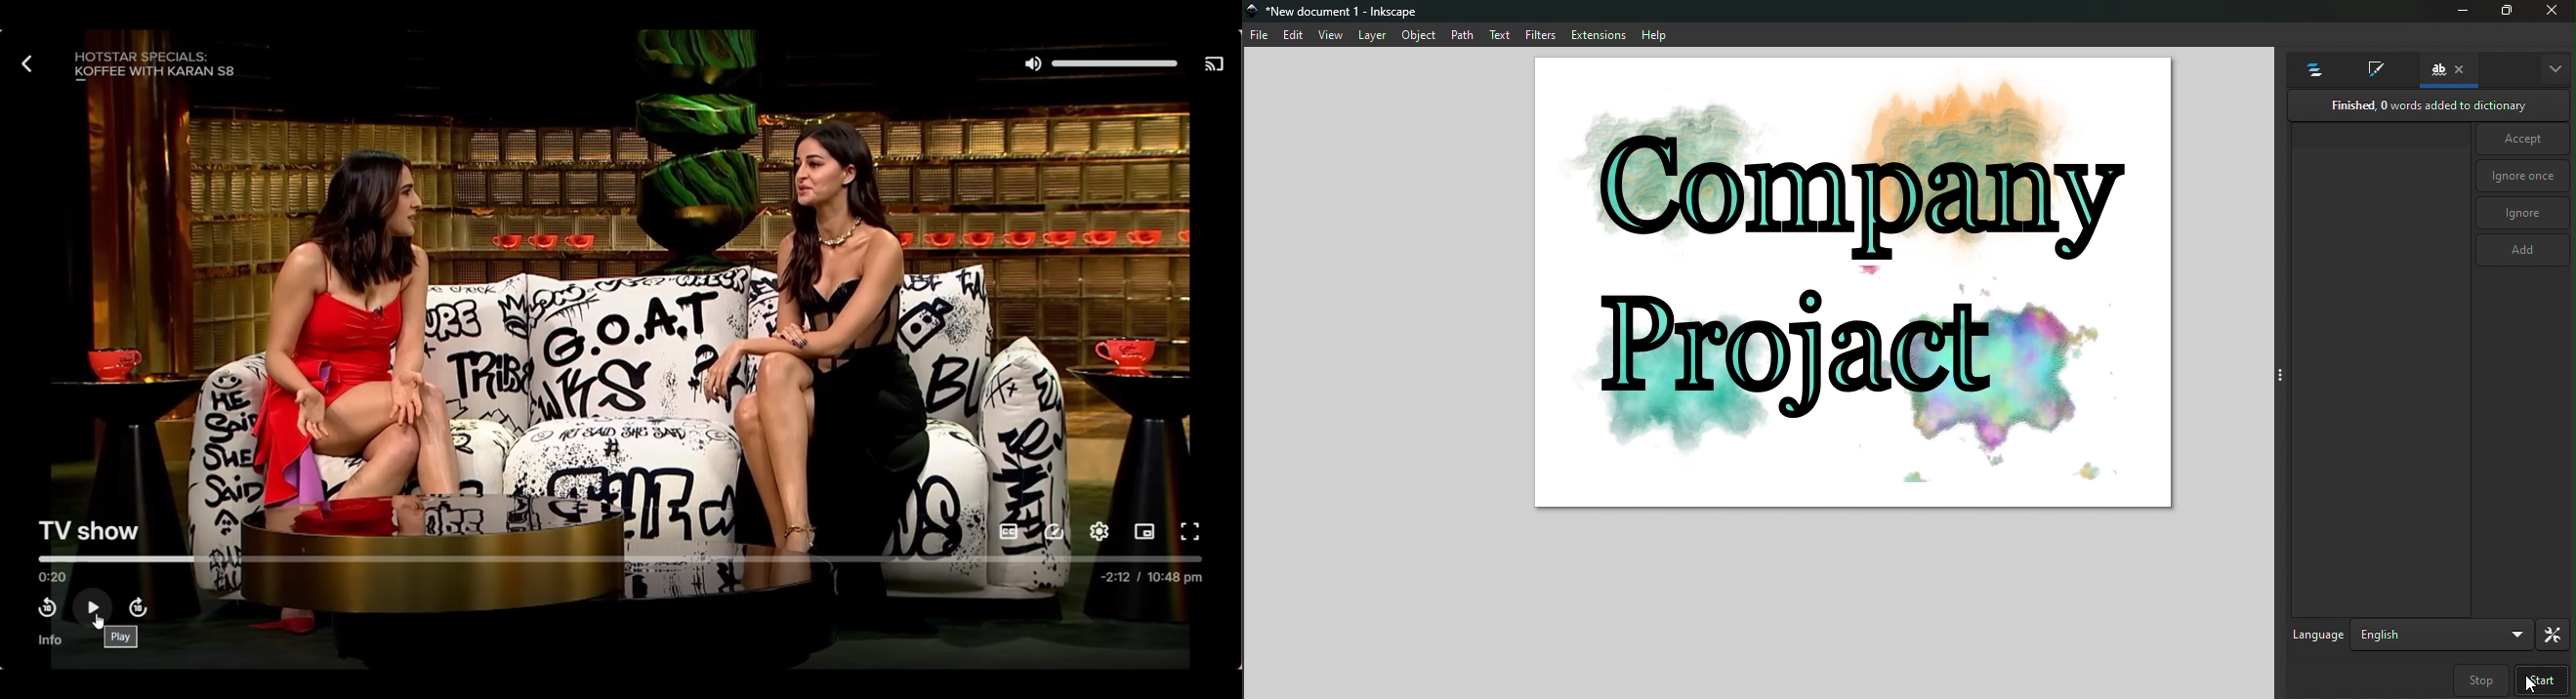 Image resolution: width=2576 pixels, height=700 pixels. Describe the element at coordinates (2510, 12) in the screenshot. I see `Maximize` at that location.